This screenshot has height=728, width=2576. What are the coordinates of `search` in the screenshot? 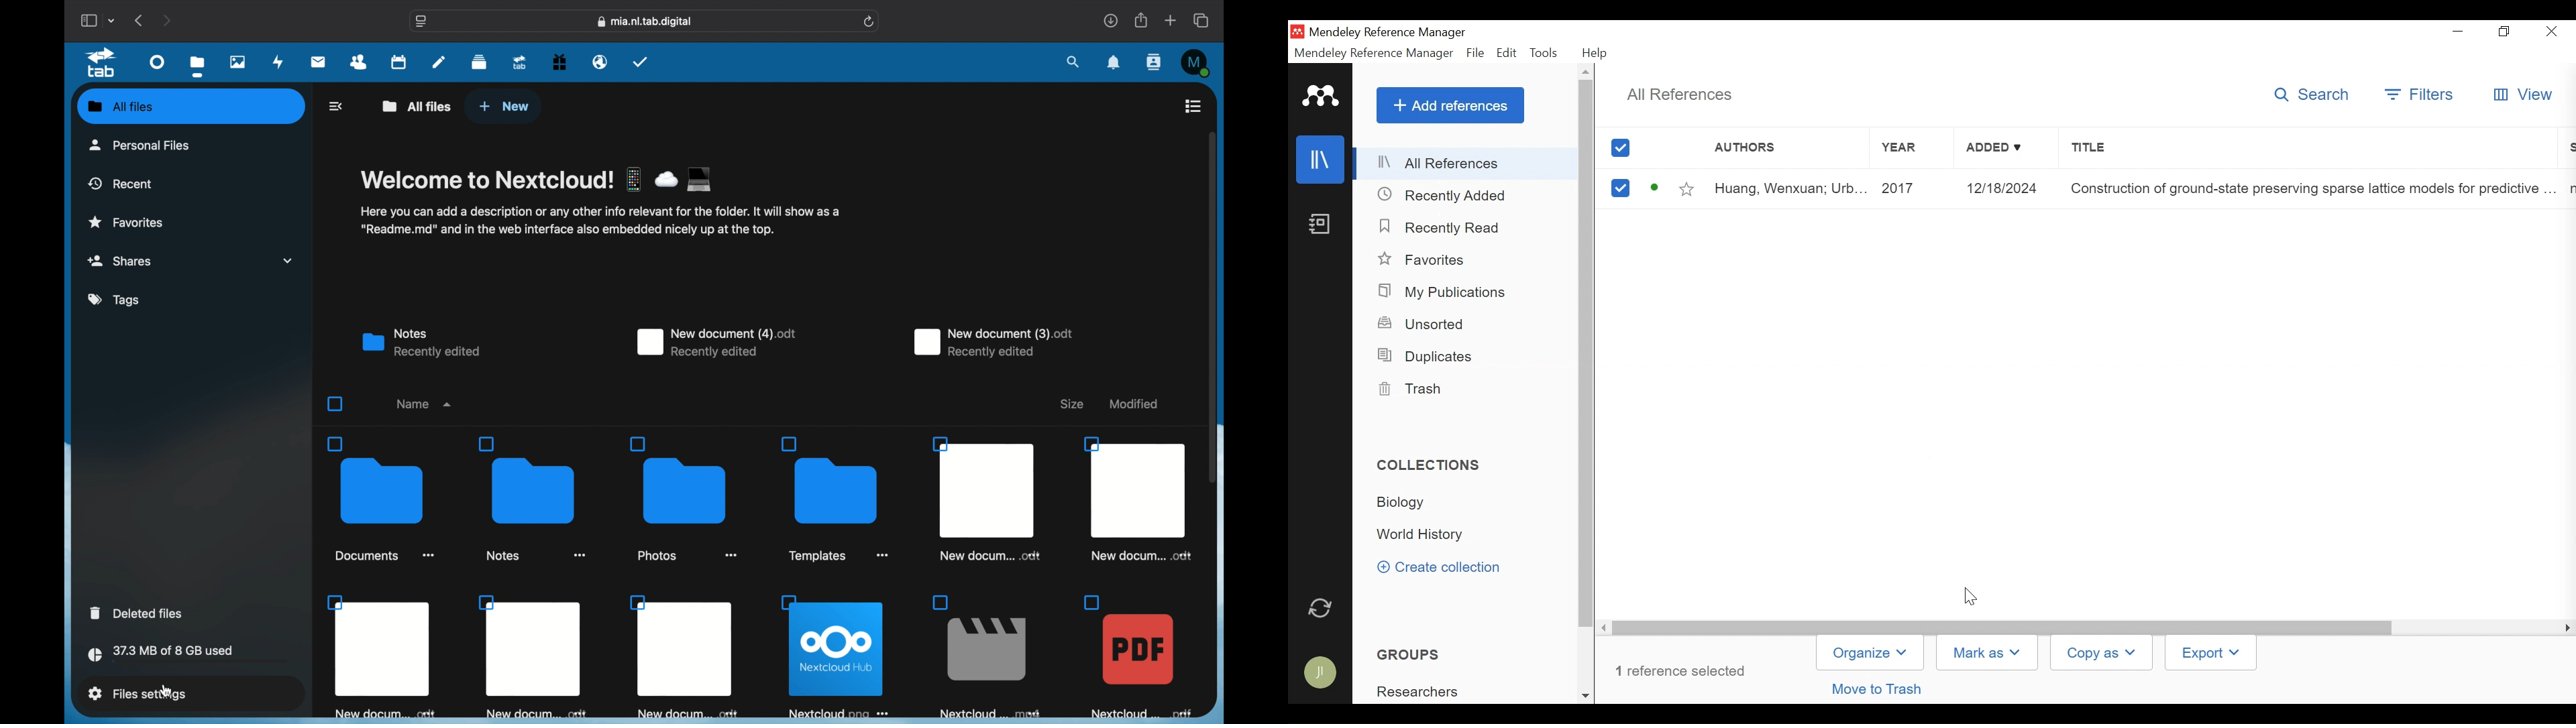 It's located at (1074, 61).